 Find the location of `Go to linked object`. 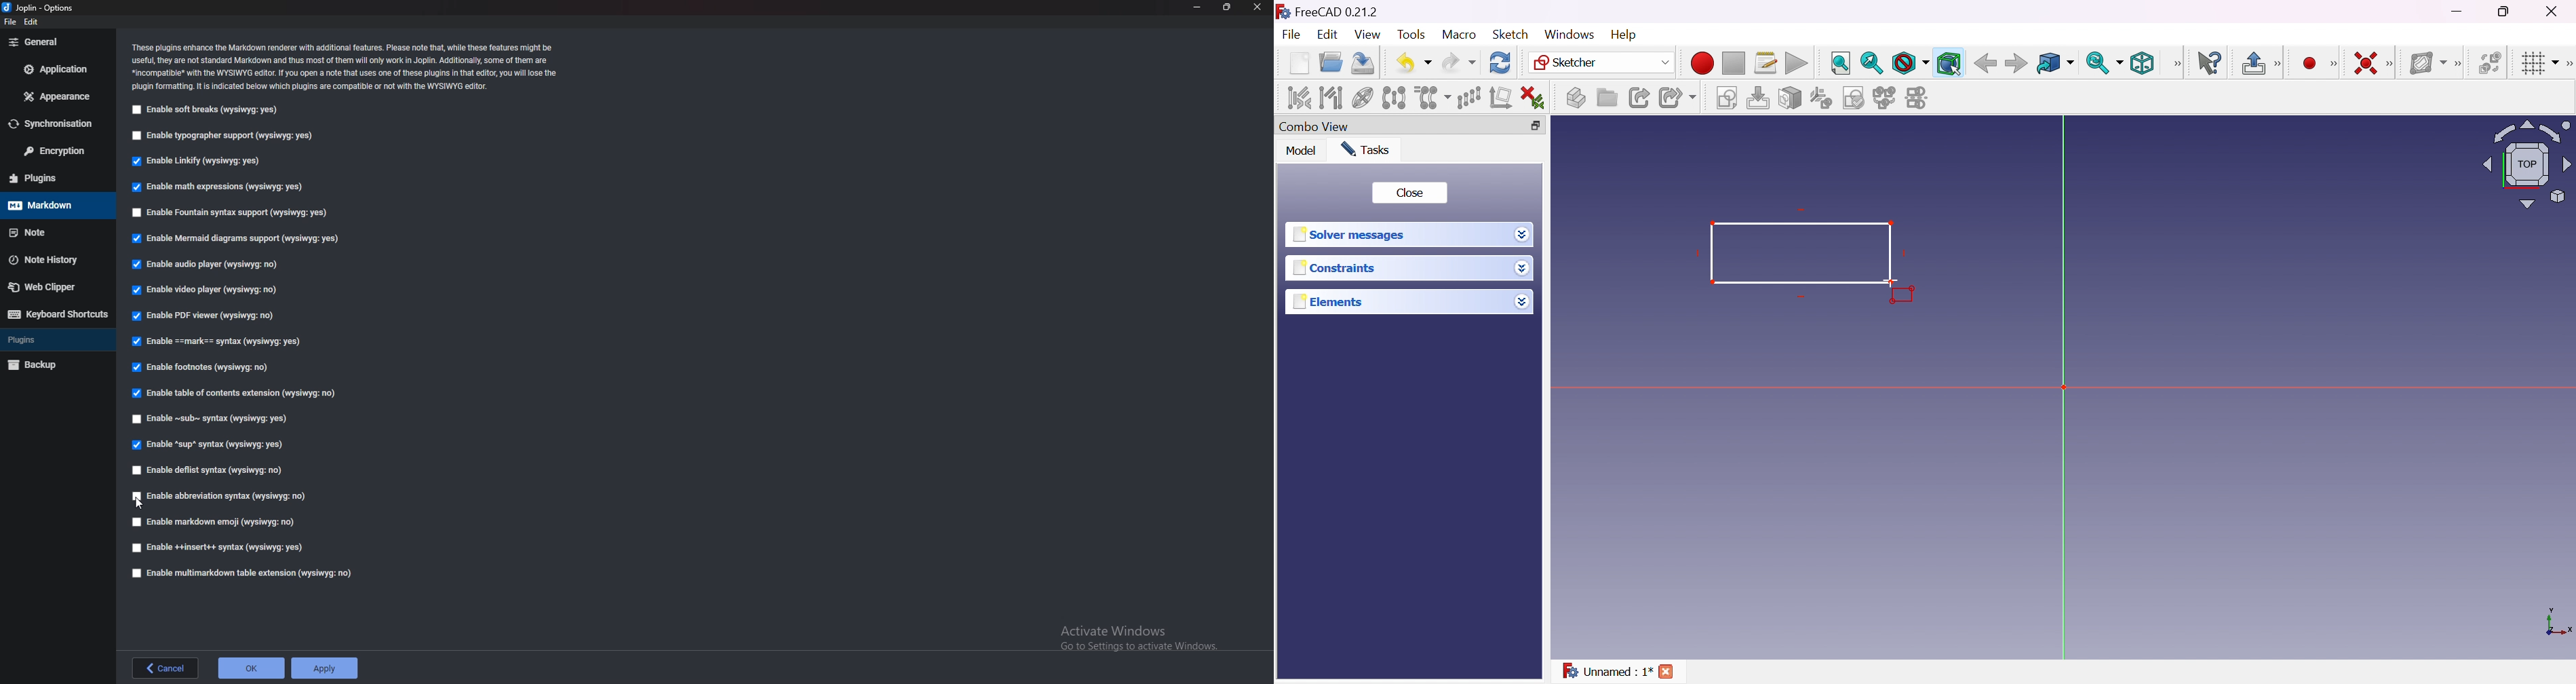

Go to linked object is located at coordinates (2056, 62).